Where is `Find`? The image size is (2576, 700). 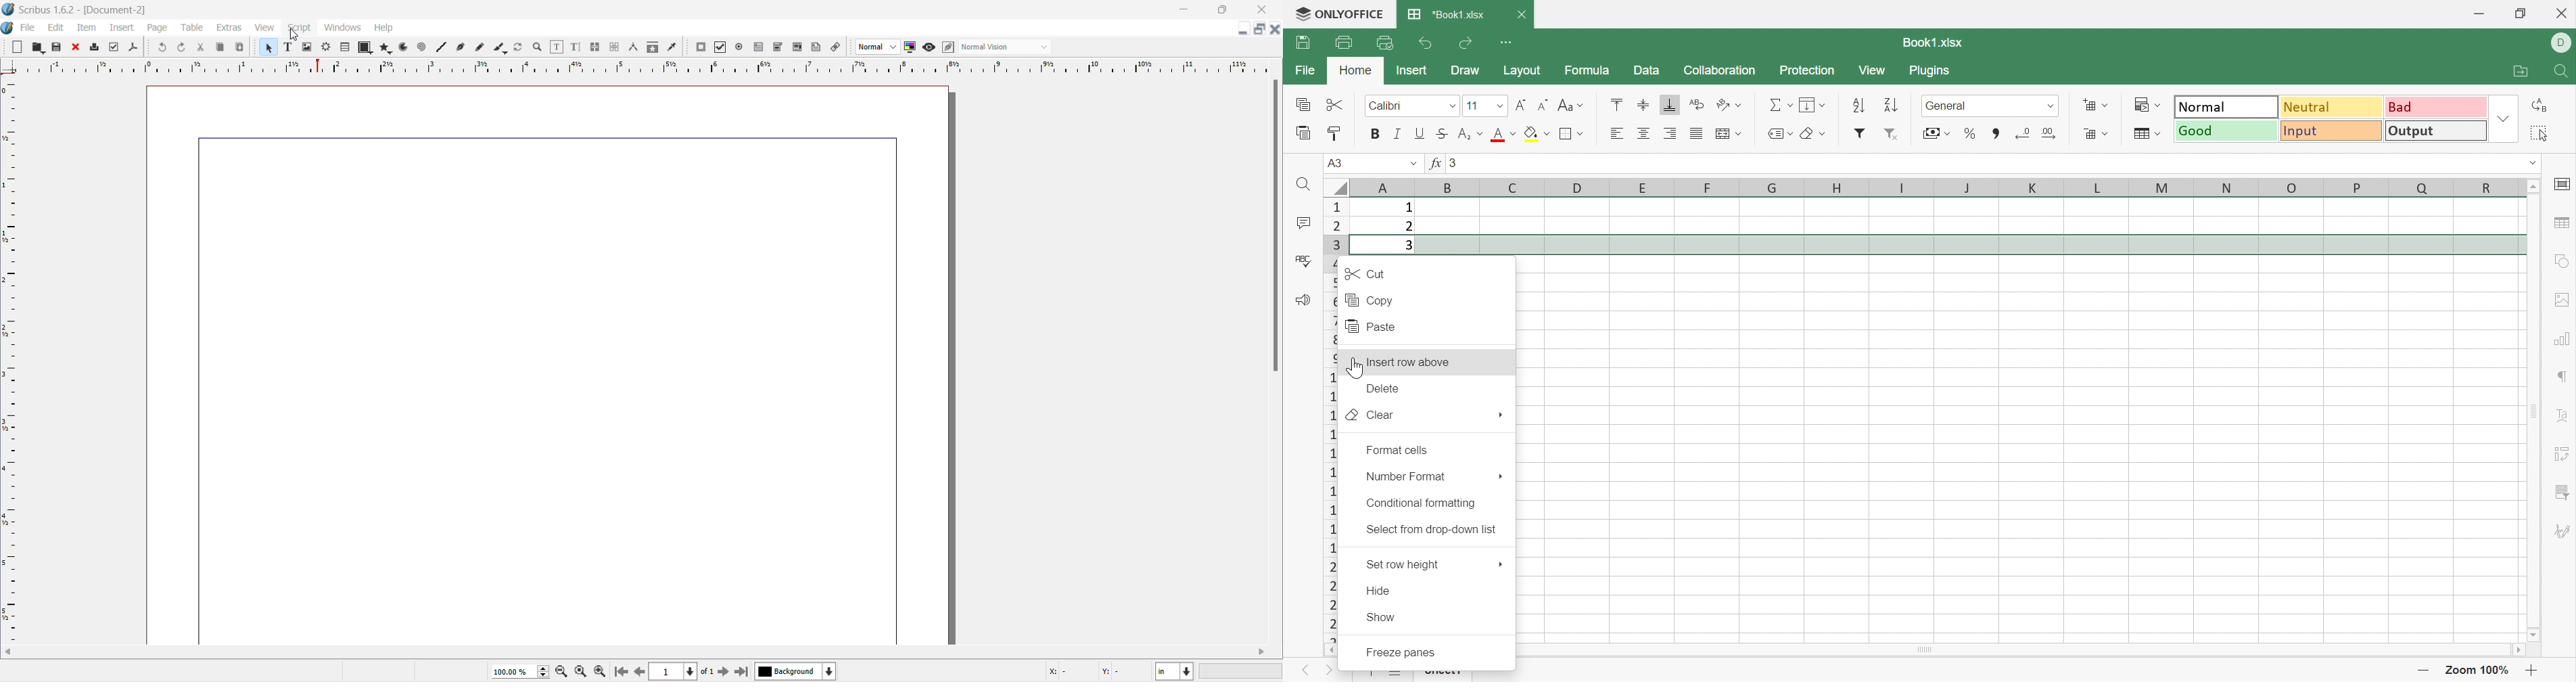
Find is located at coordinates (1306, 187).